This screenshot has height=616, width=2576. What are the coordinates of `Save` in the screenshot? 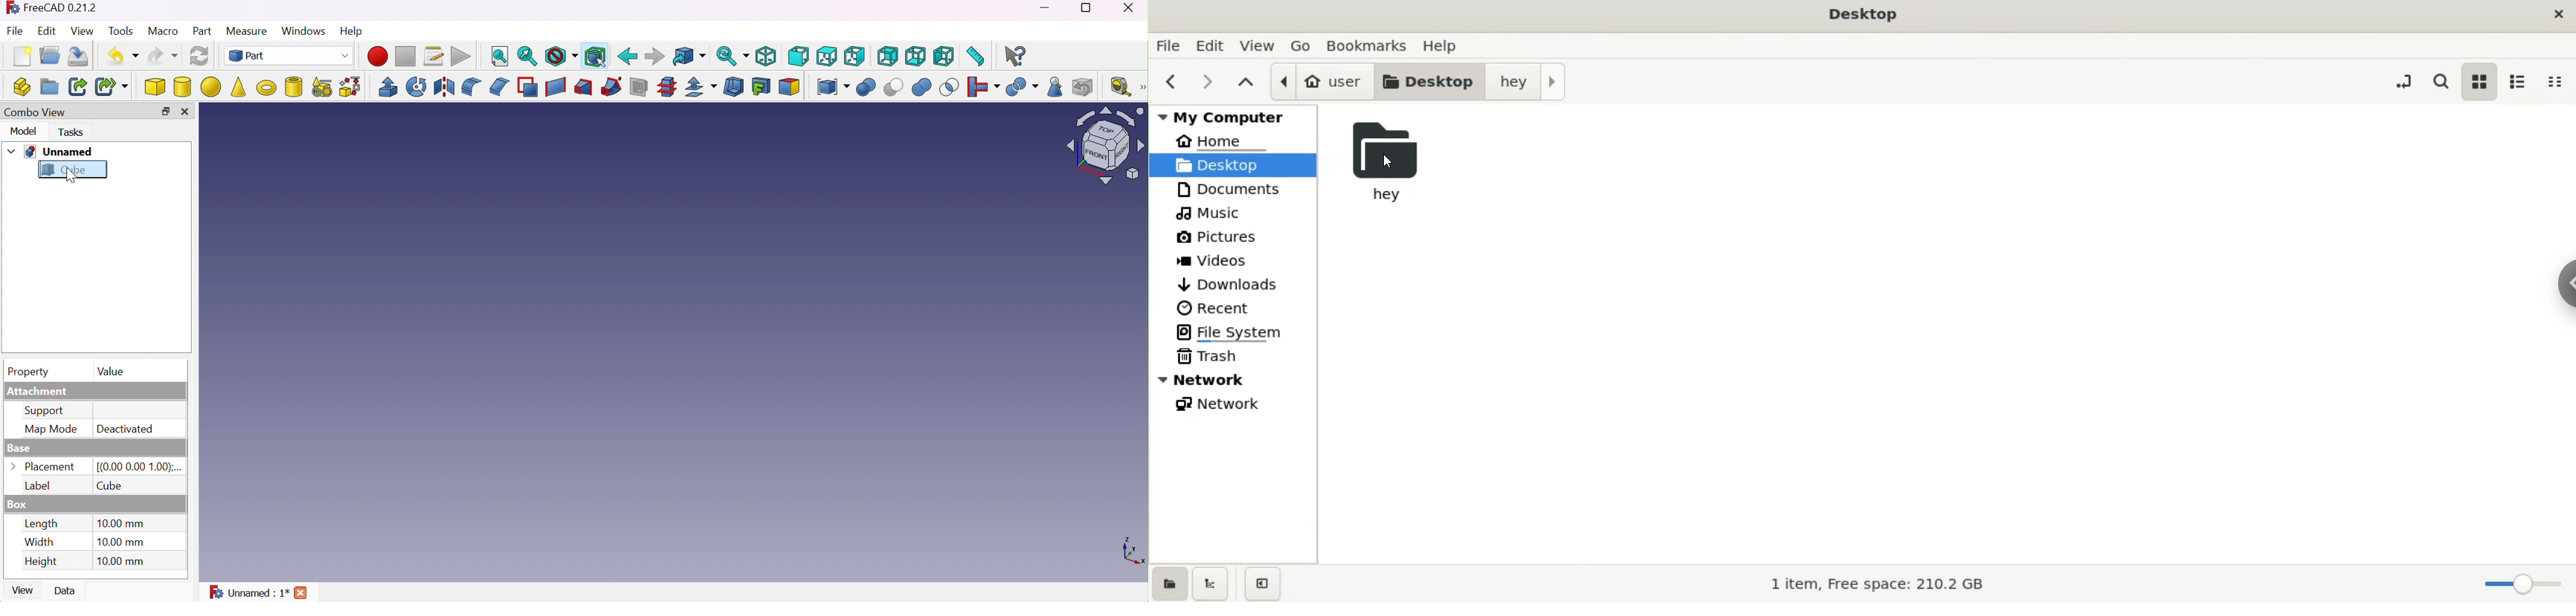 It's located at (81, 56).